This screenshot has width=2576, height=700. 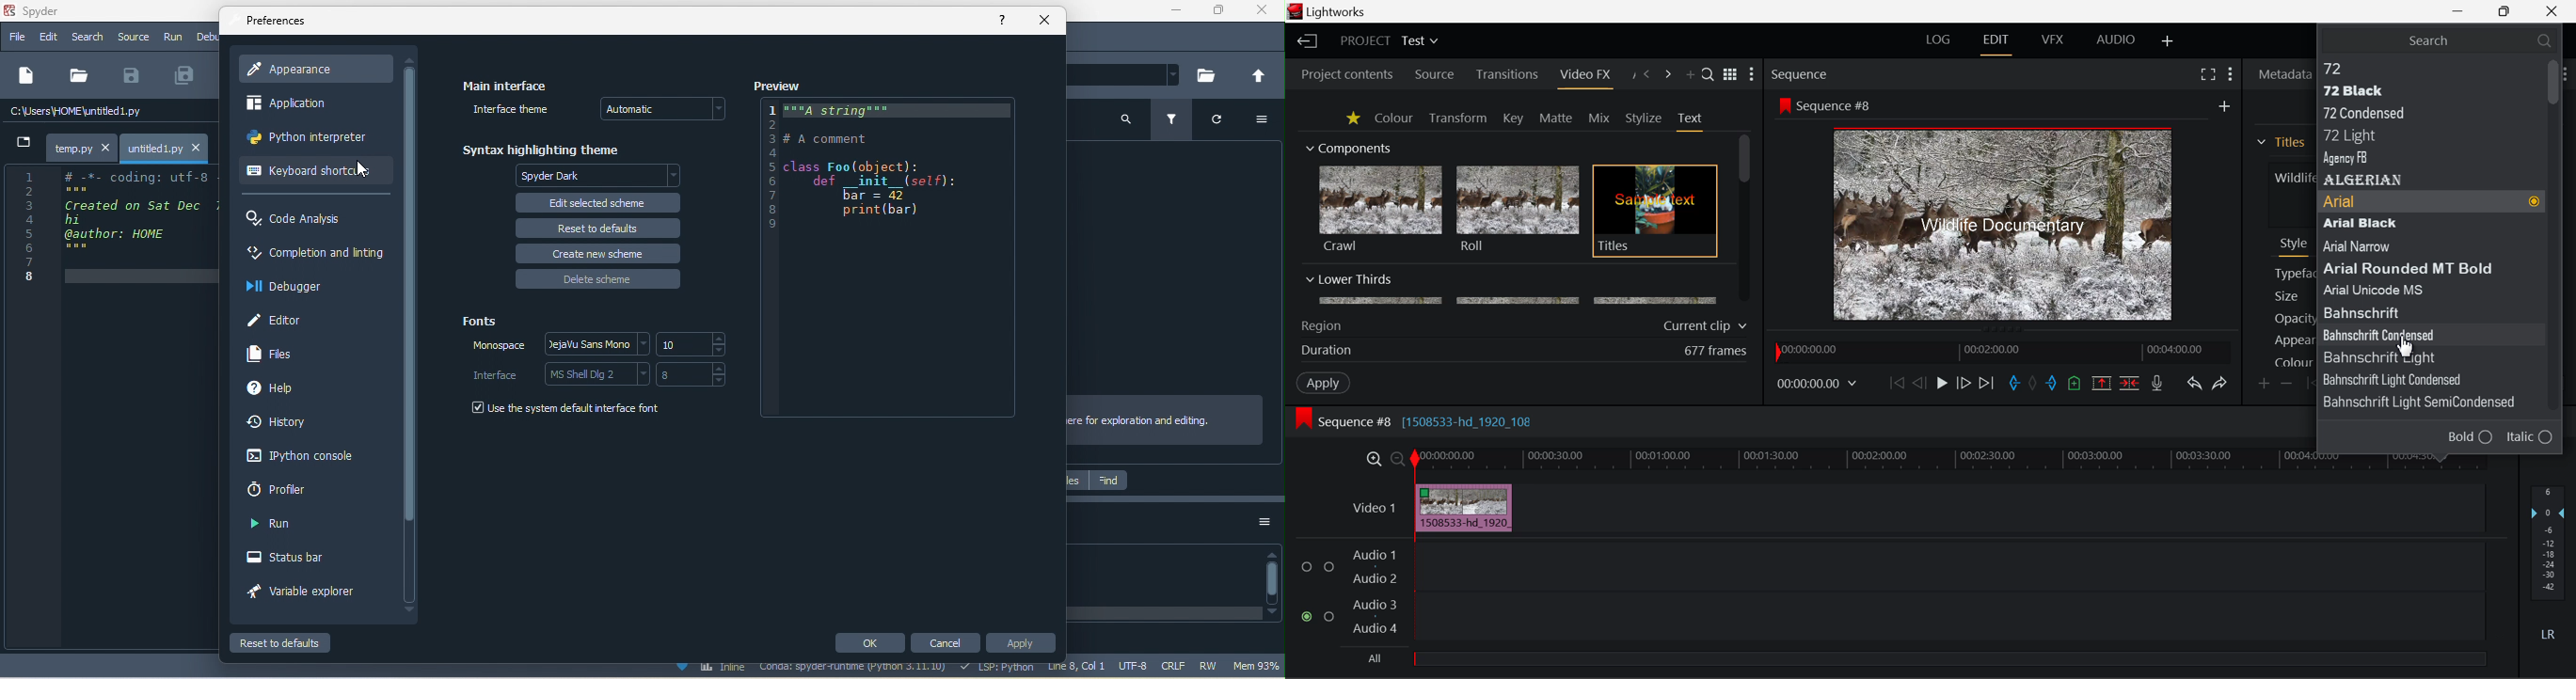 I want to click on Arial Unicode MS, so click(x=2390, y=288).